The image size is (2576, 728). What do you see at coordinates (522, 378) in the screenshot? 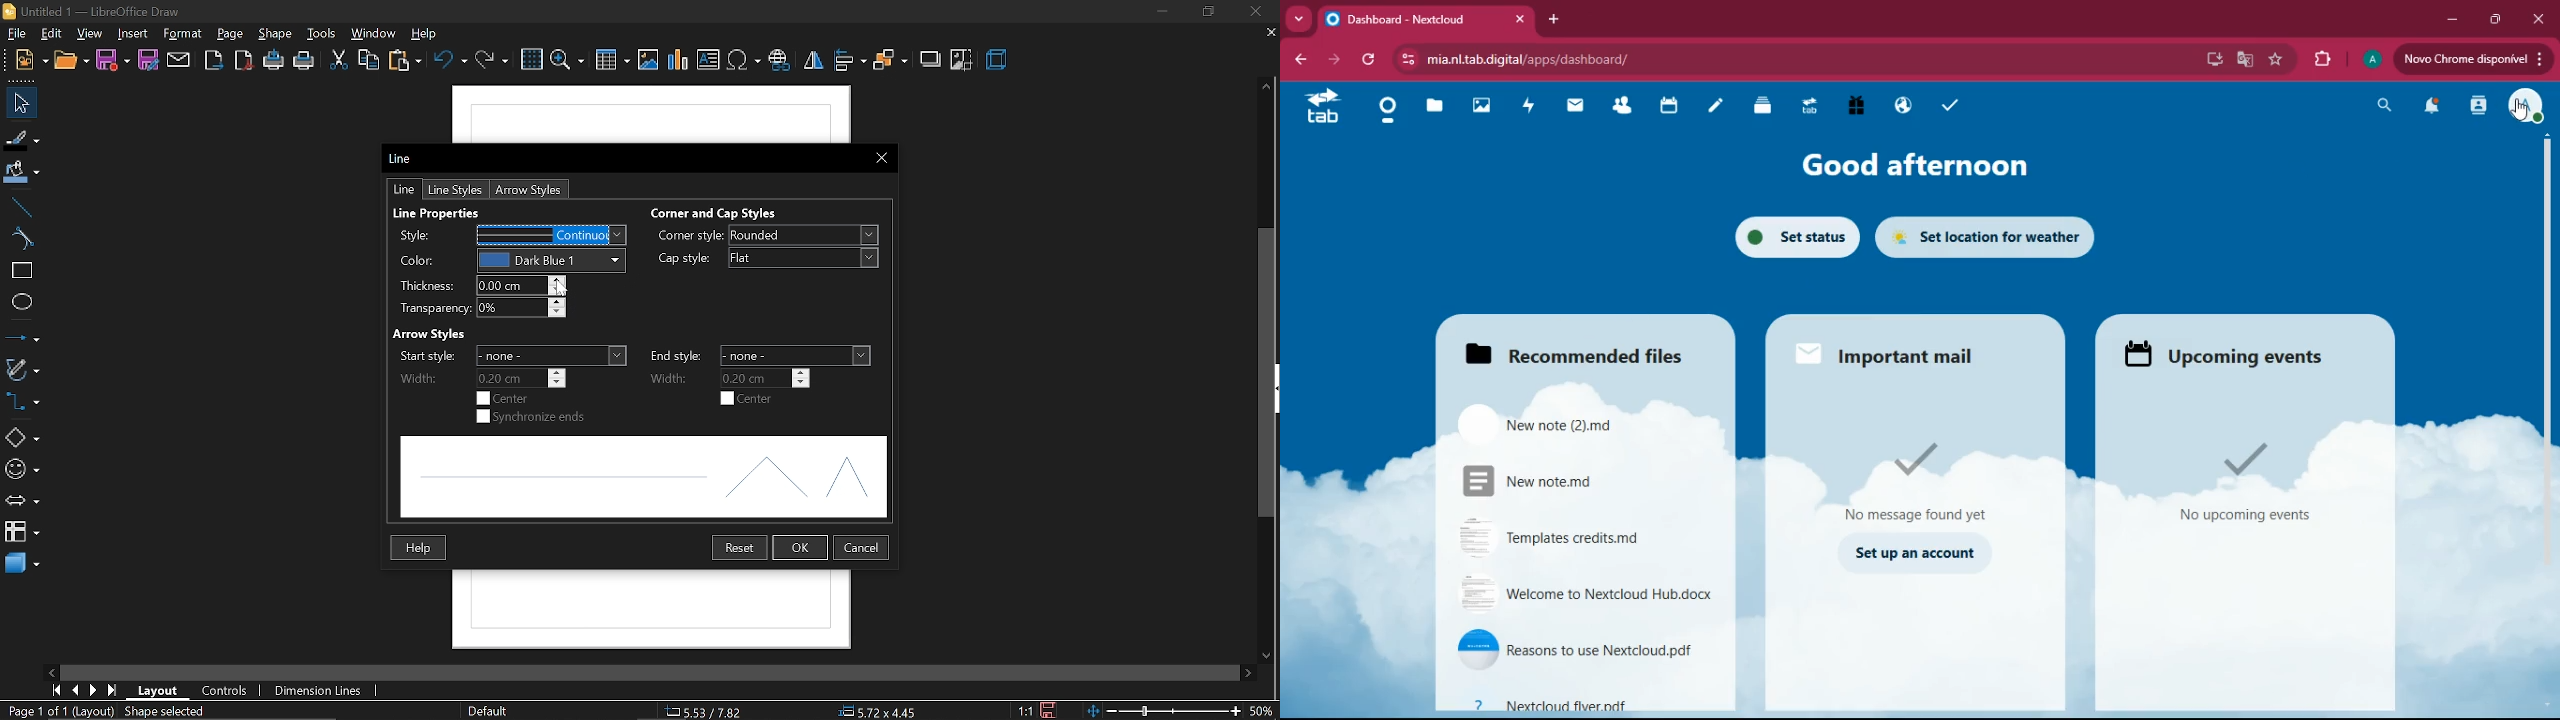
I see `start width` at bounding box center [522, 378].